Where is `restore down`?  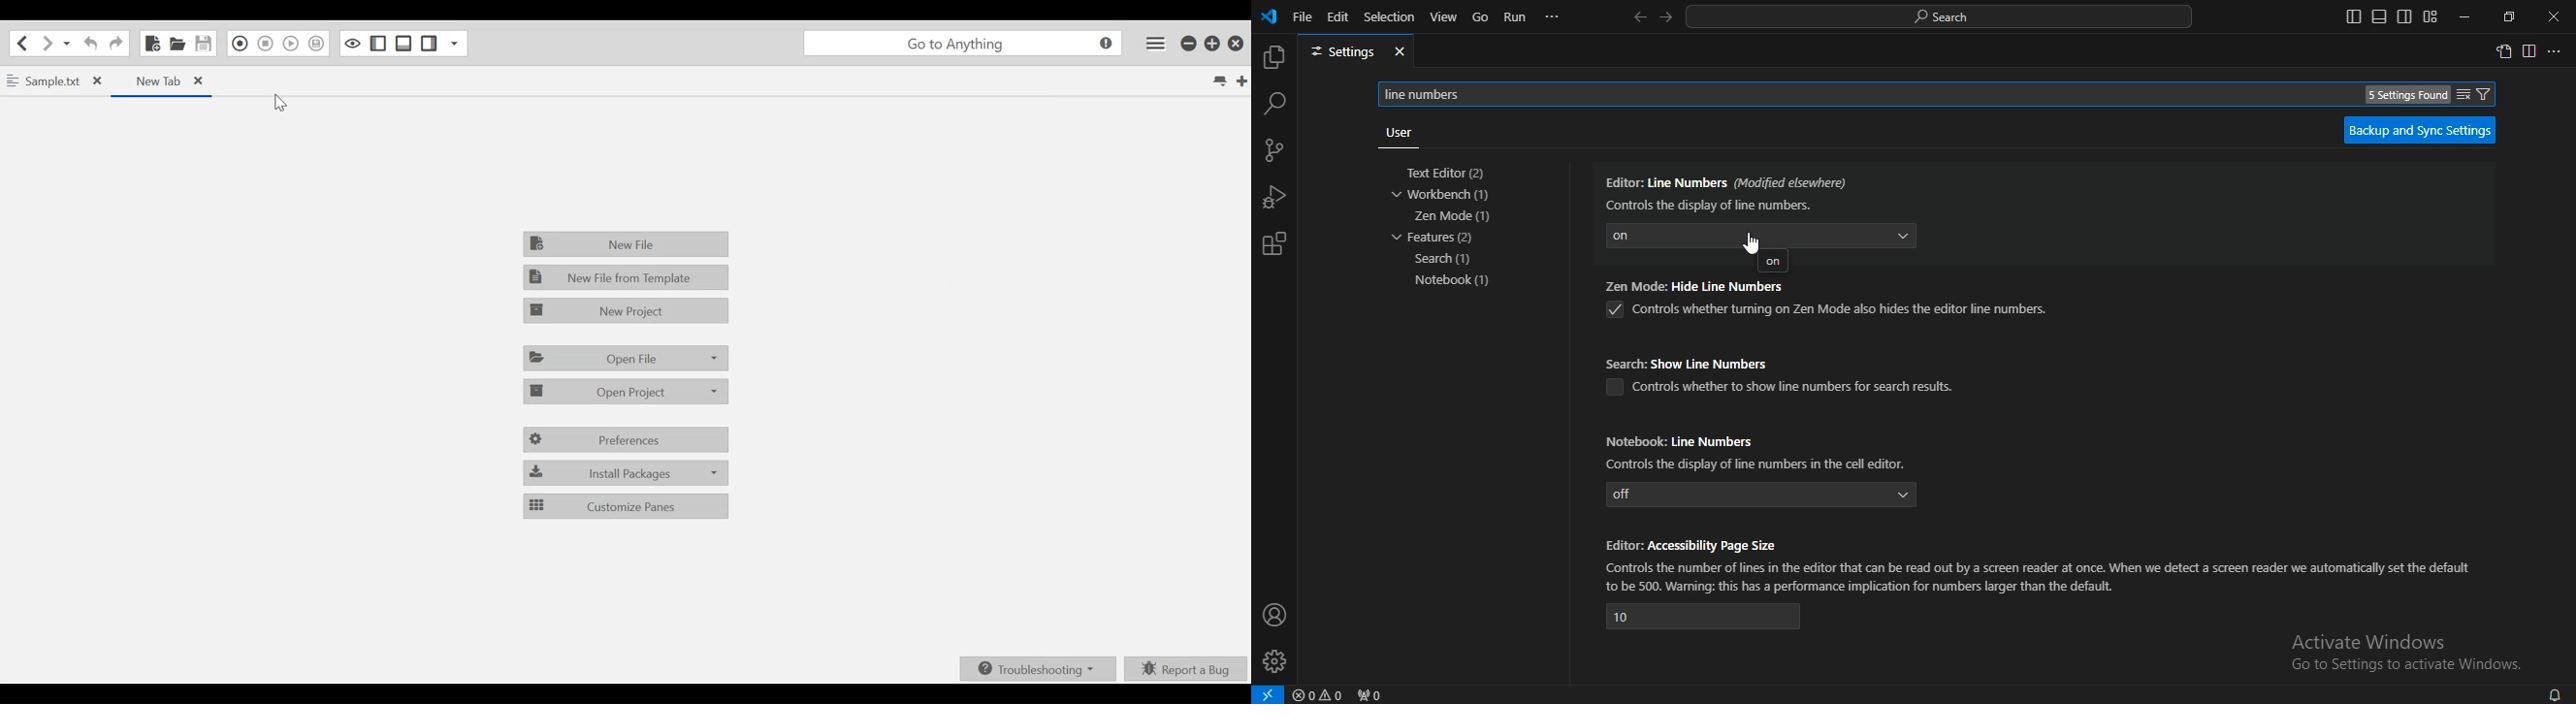 restore down is located at coordinates (2509, 16).